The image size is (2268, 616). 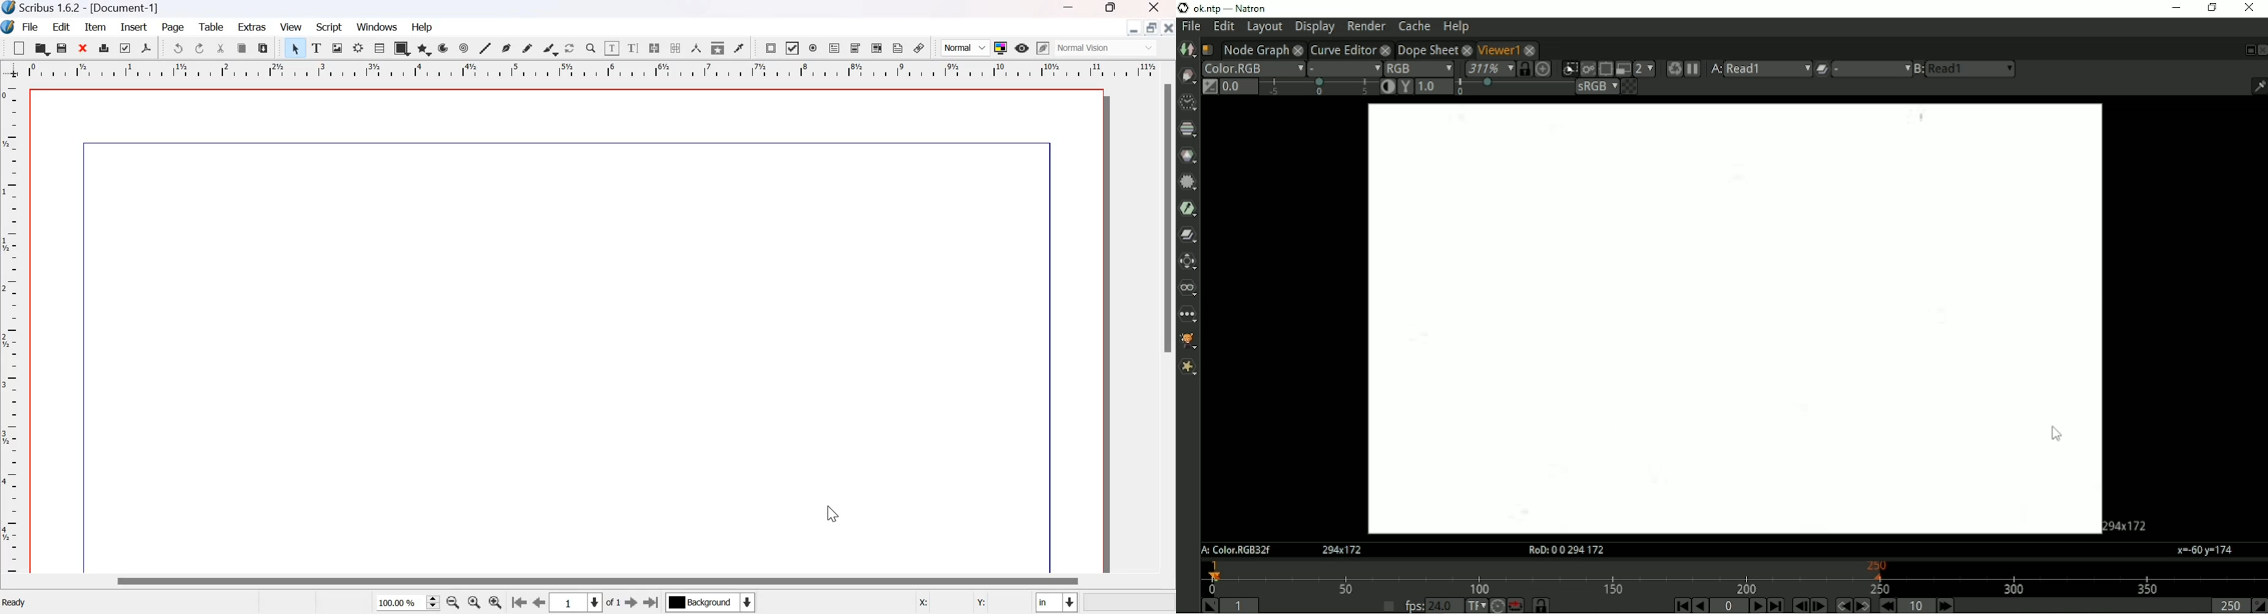 What do you see at coordinates (855, 48) in the screenshot?
I see `PDF combo box` at bounding box center [855, 48].